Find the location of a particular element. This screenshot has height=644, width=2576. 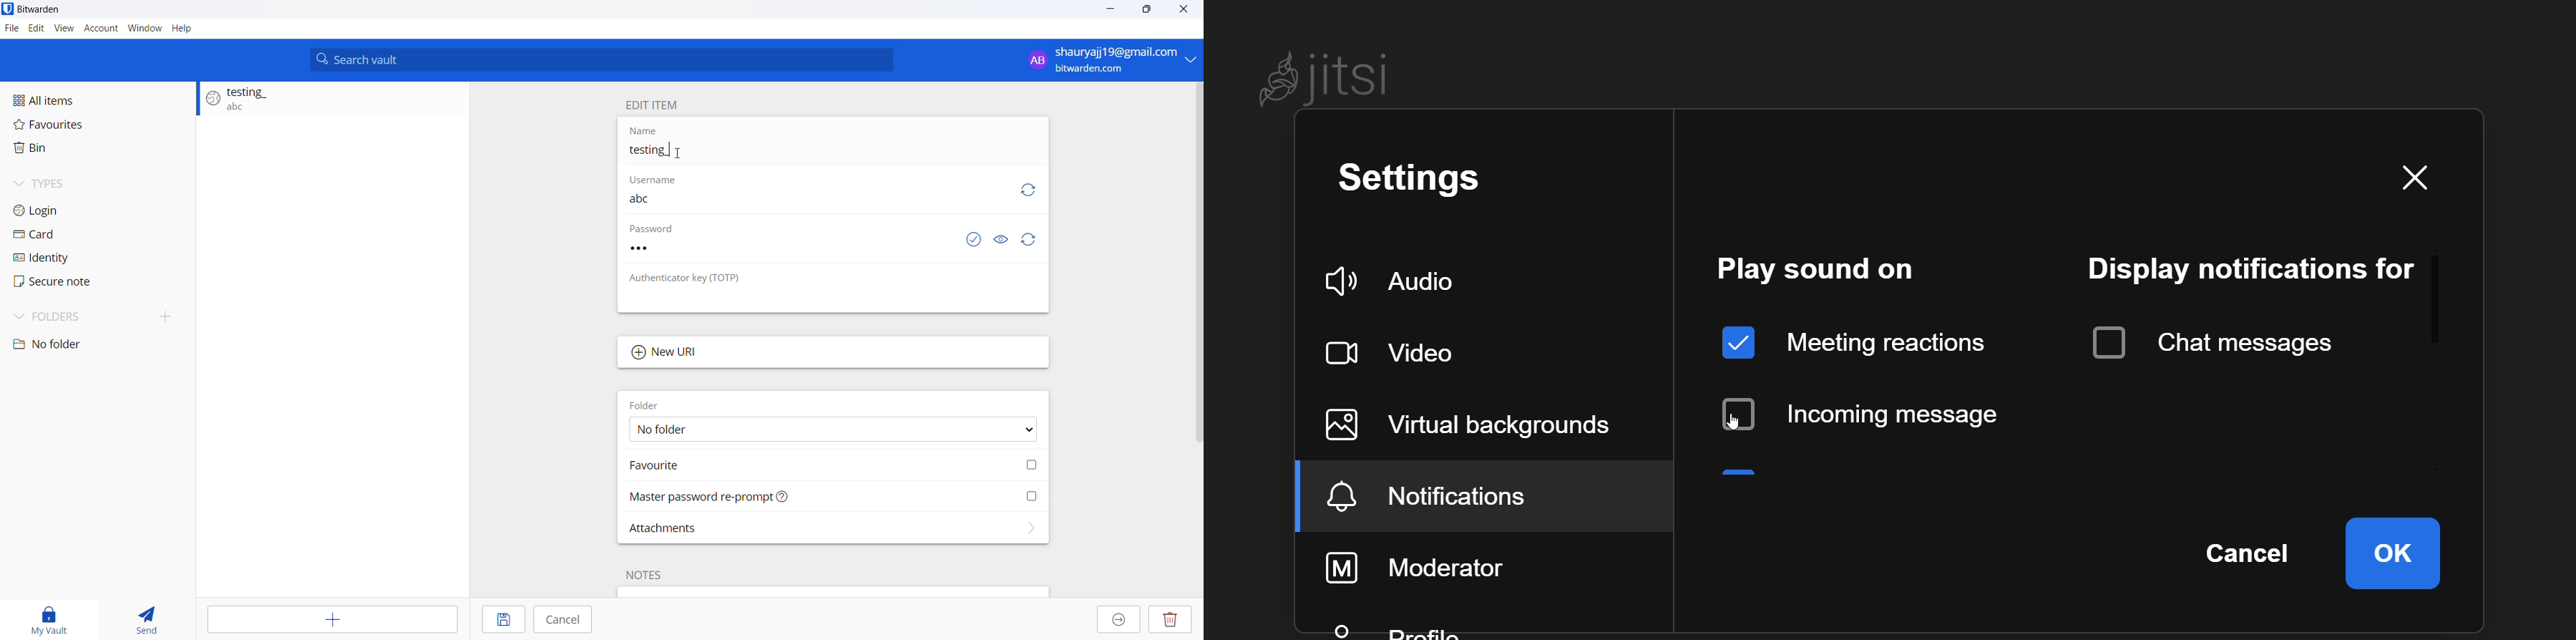

Login is located at coordinates (89, 211).